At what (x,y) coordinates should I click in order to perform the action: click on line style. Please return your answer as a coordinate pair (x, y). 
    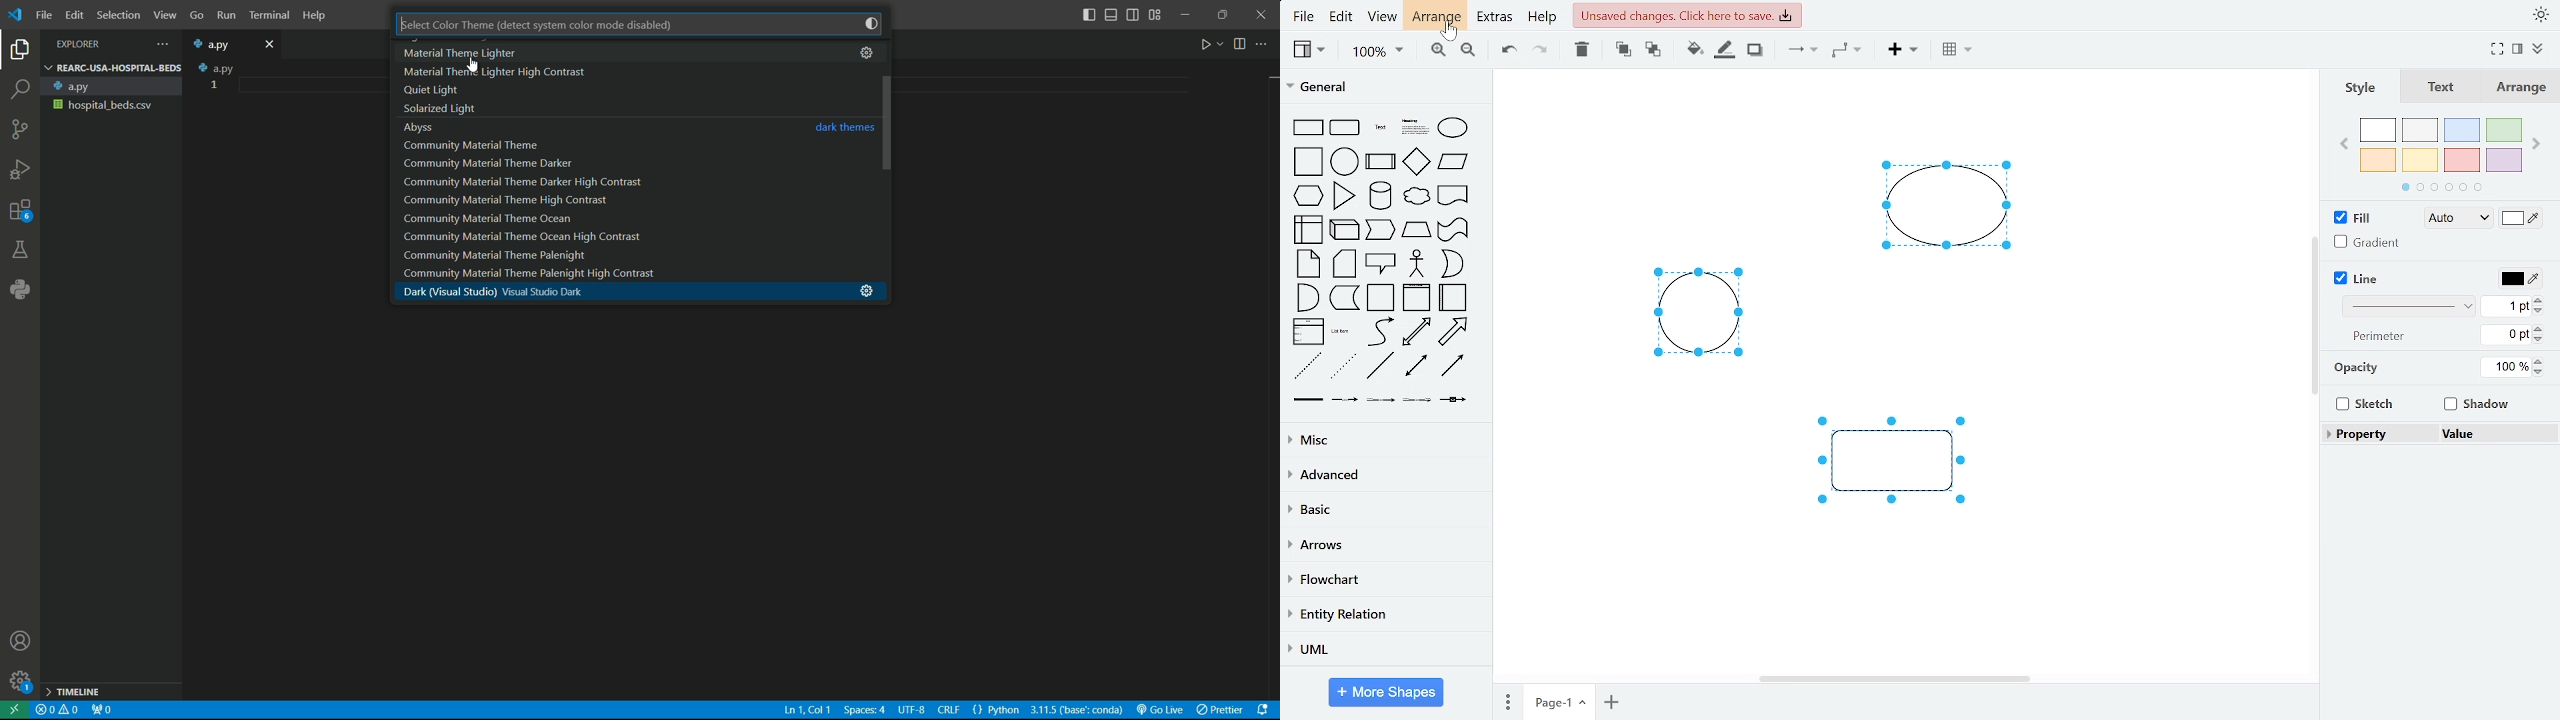
    Looking at the image, I should click on (2406, 307).